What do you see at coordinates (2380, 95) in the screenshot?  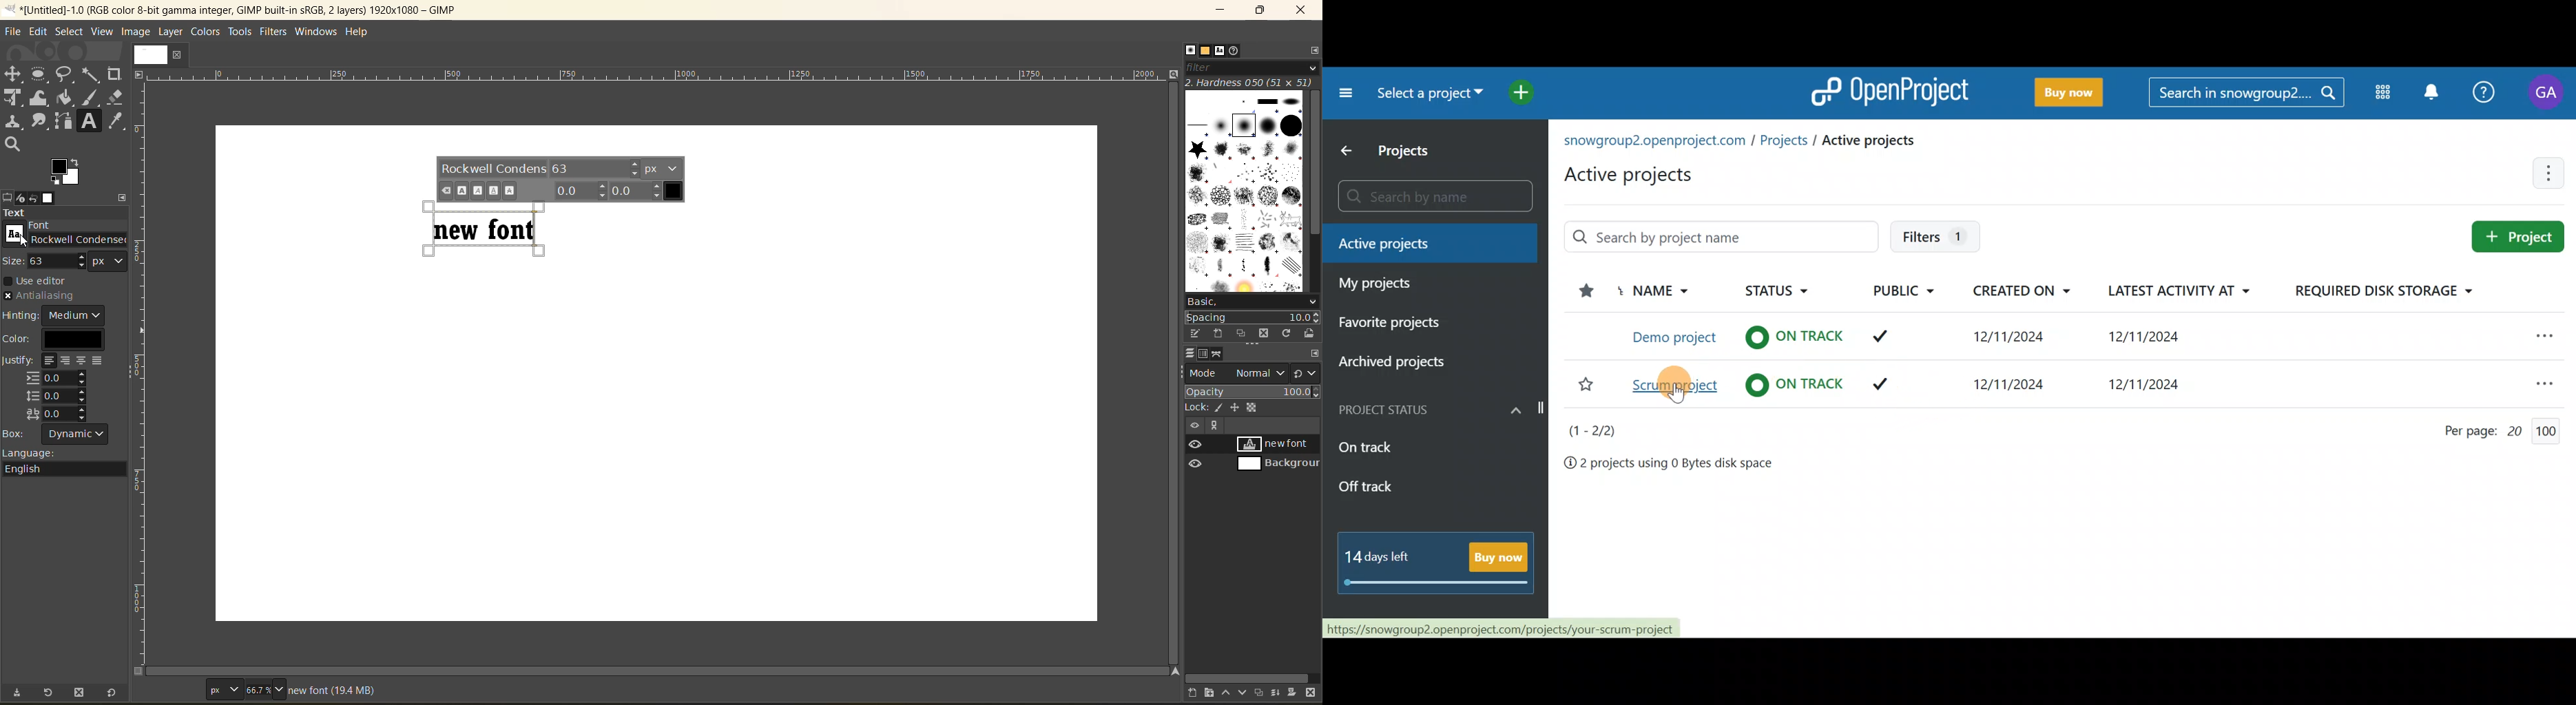 I see `Modules` at bounding box center [2380, 95].